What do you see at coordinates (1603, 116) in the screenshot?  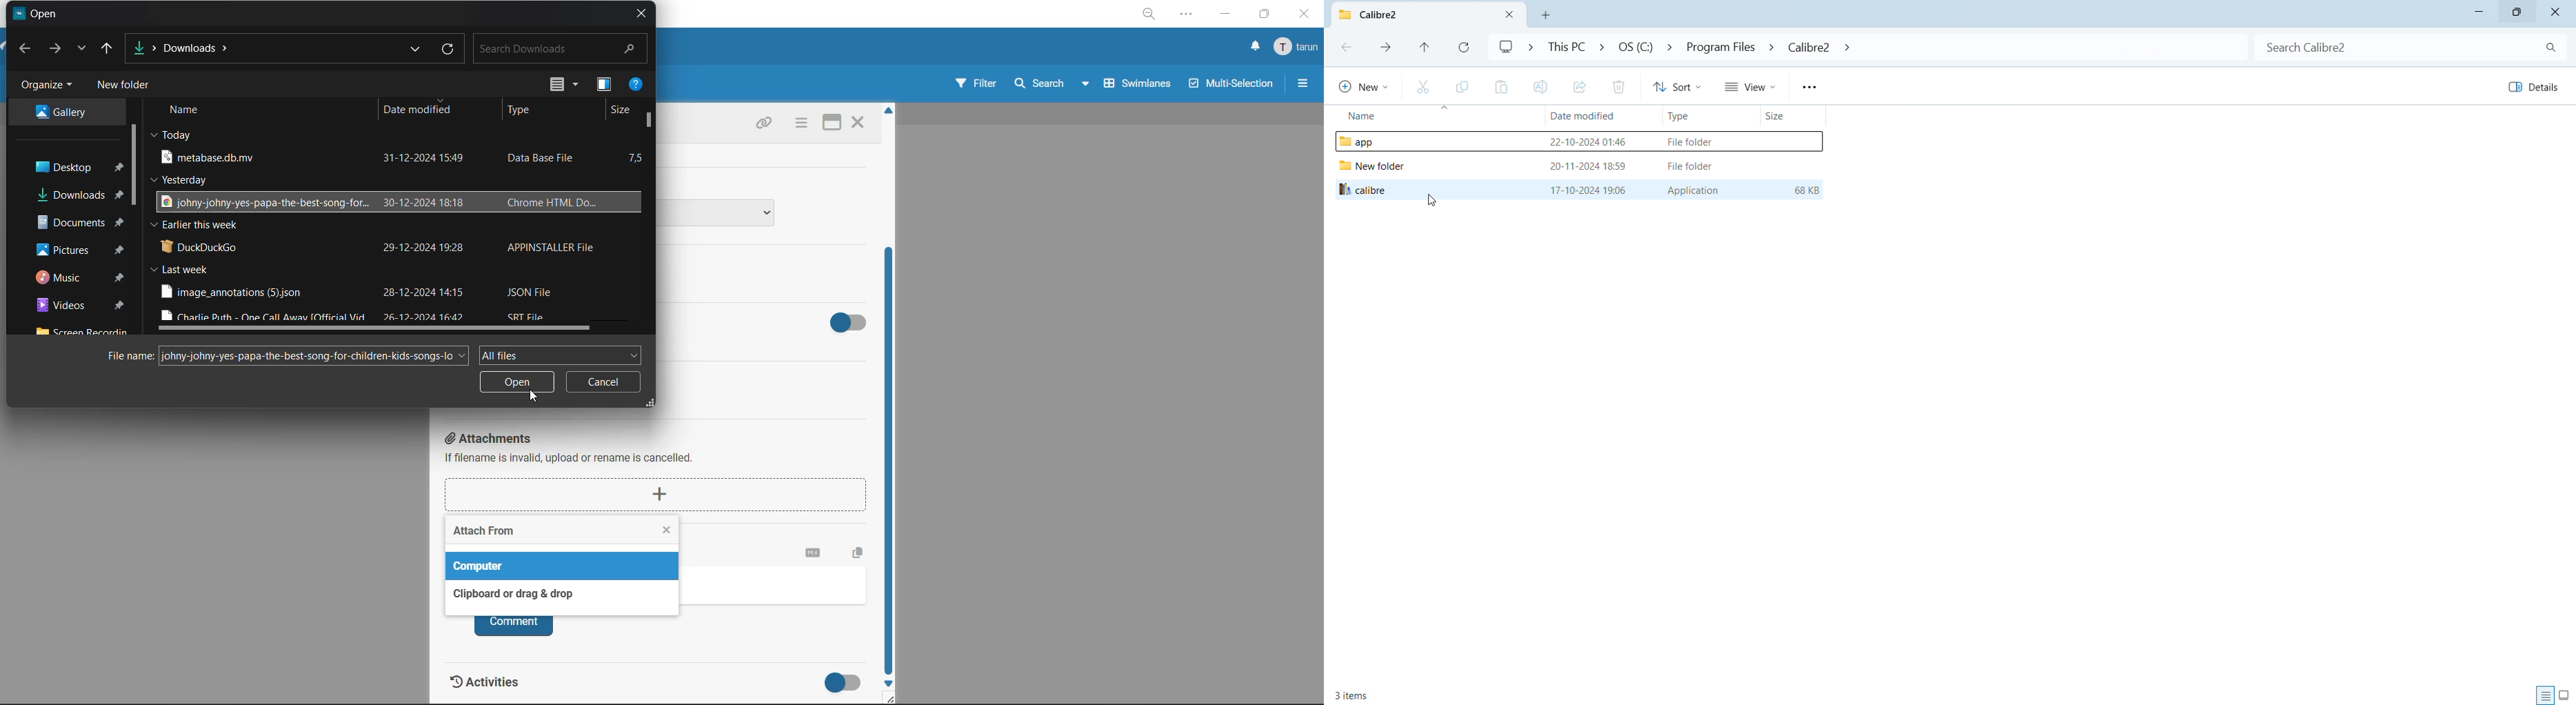 I see `sort by date modified` at bounding box center [1603, 116].